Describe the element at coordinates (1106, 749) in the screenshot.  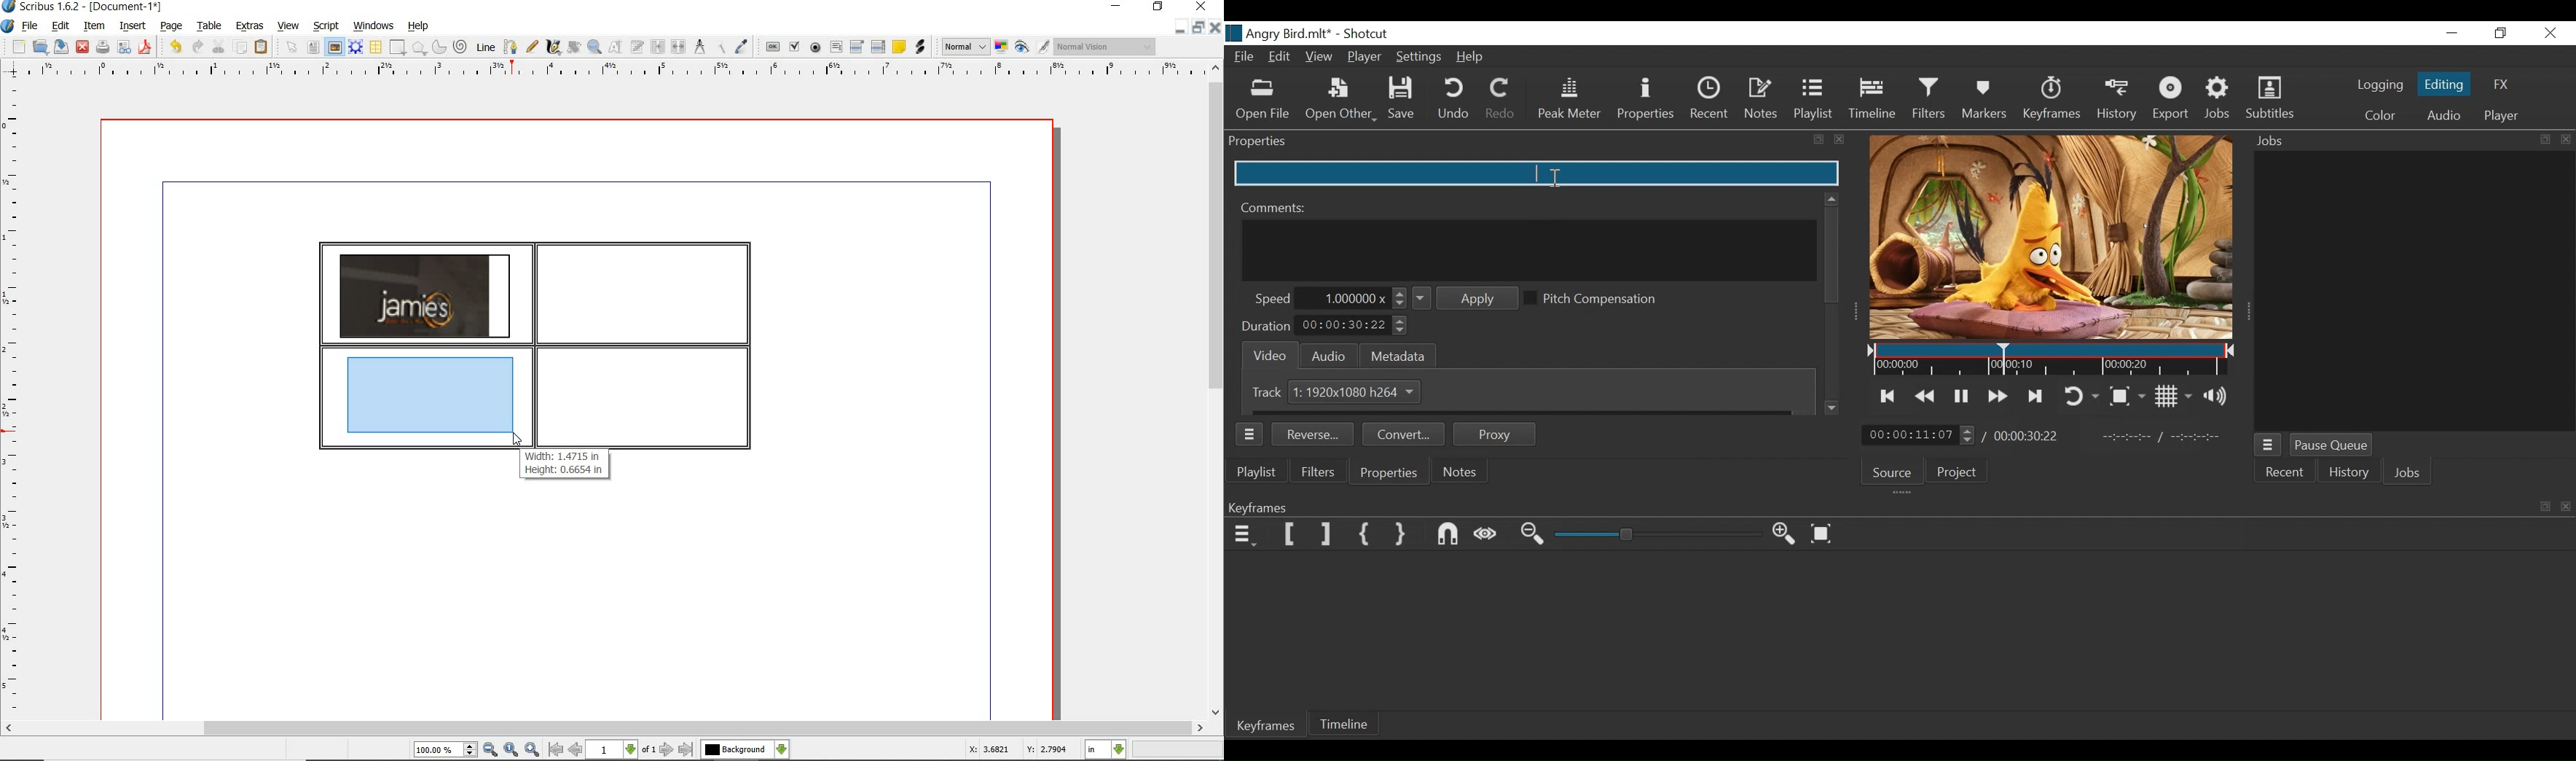
I see `select measurement` at that location.